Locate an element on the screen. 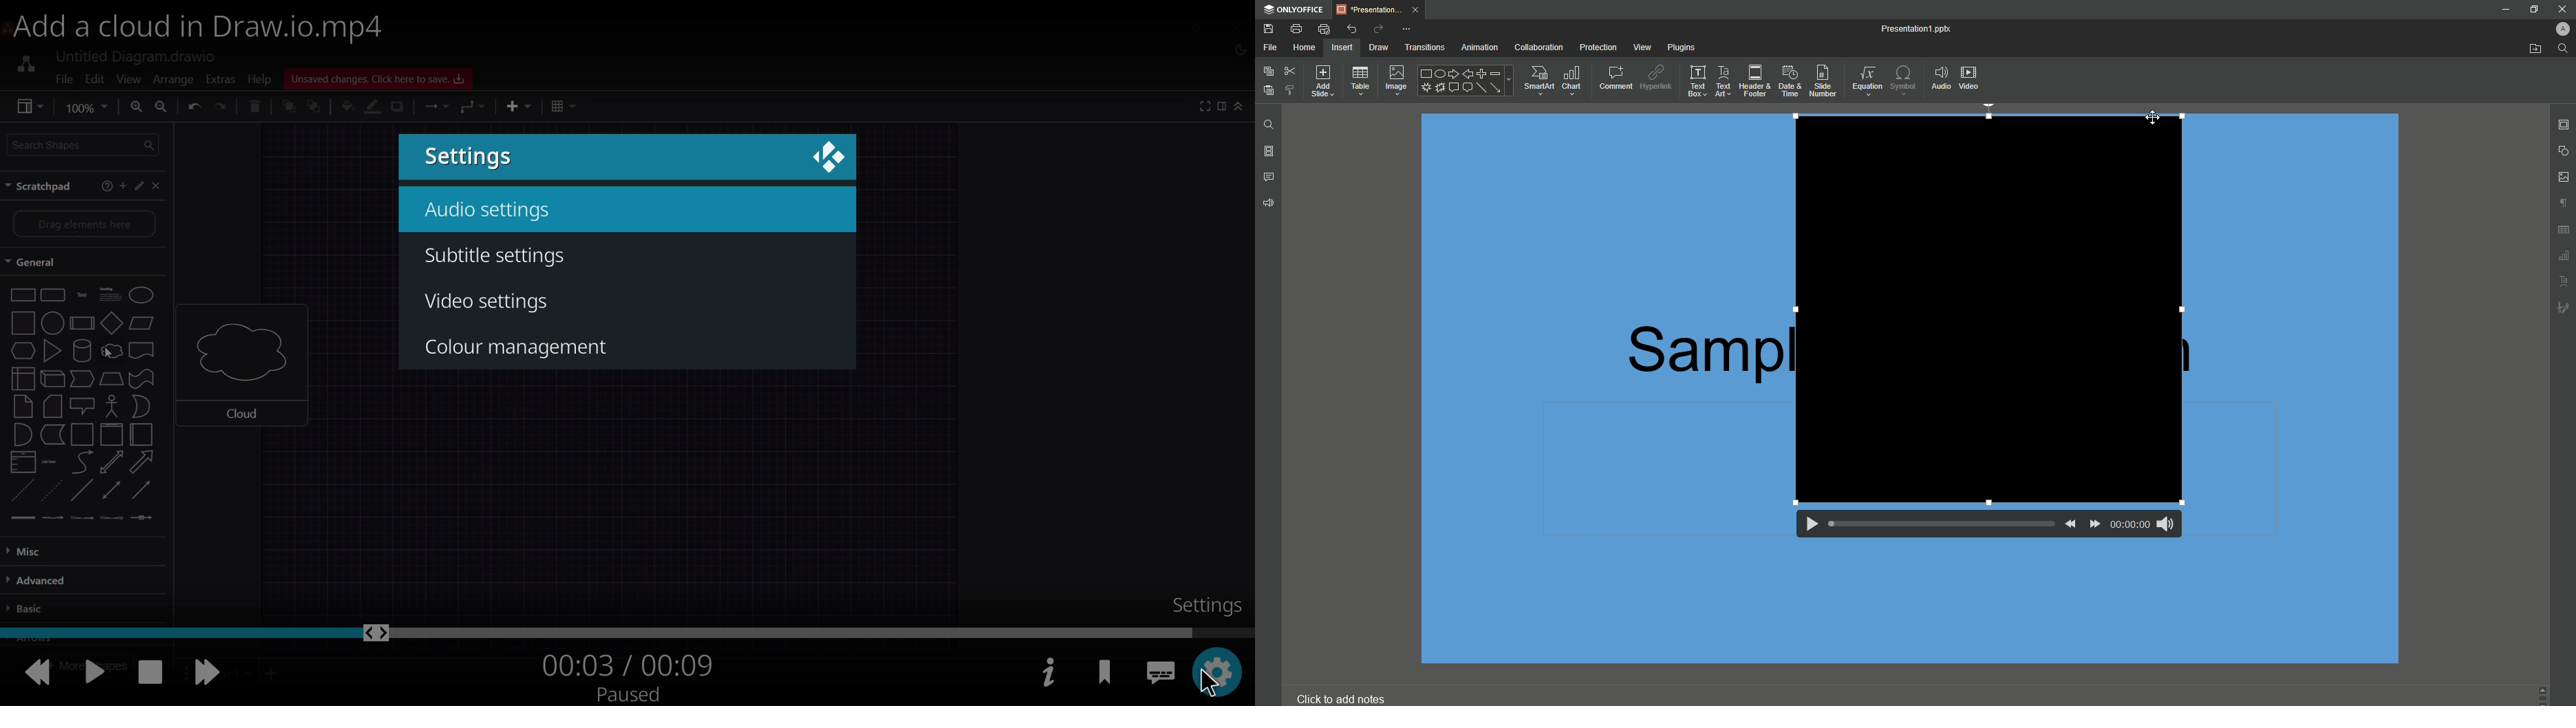 The height and width of the screenshot is (728, 2576). Shape Settings is located at coordinates (2564, 151).